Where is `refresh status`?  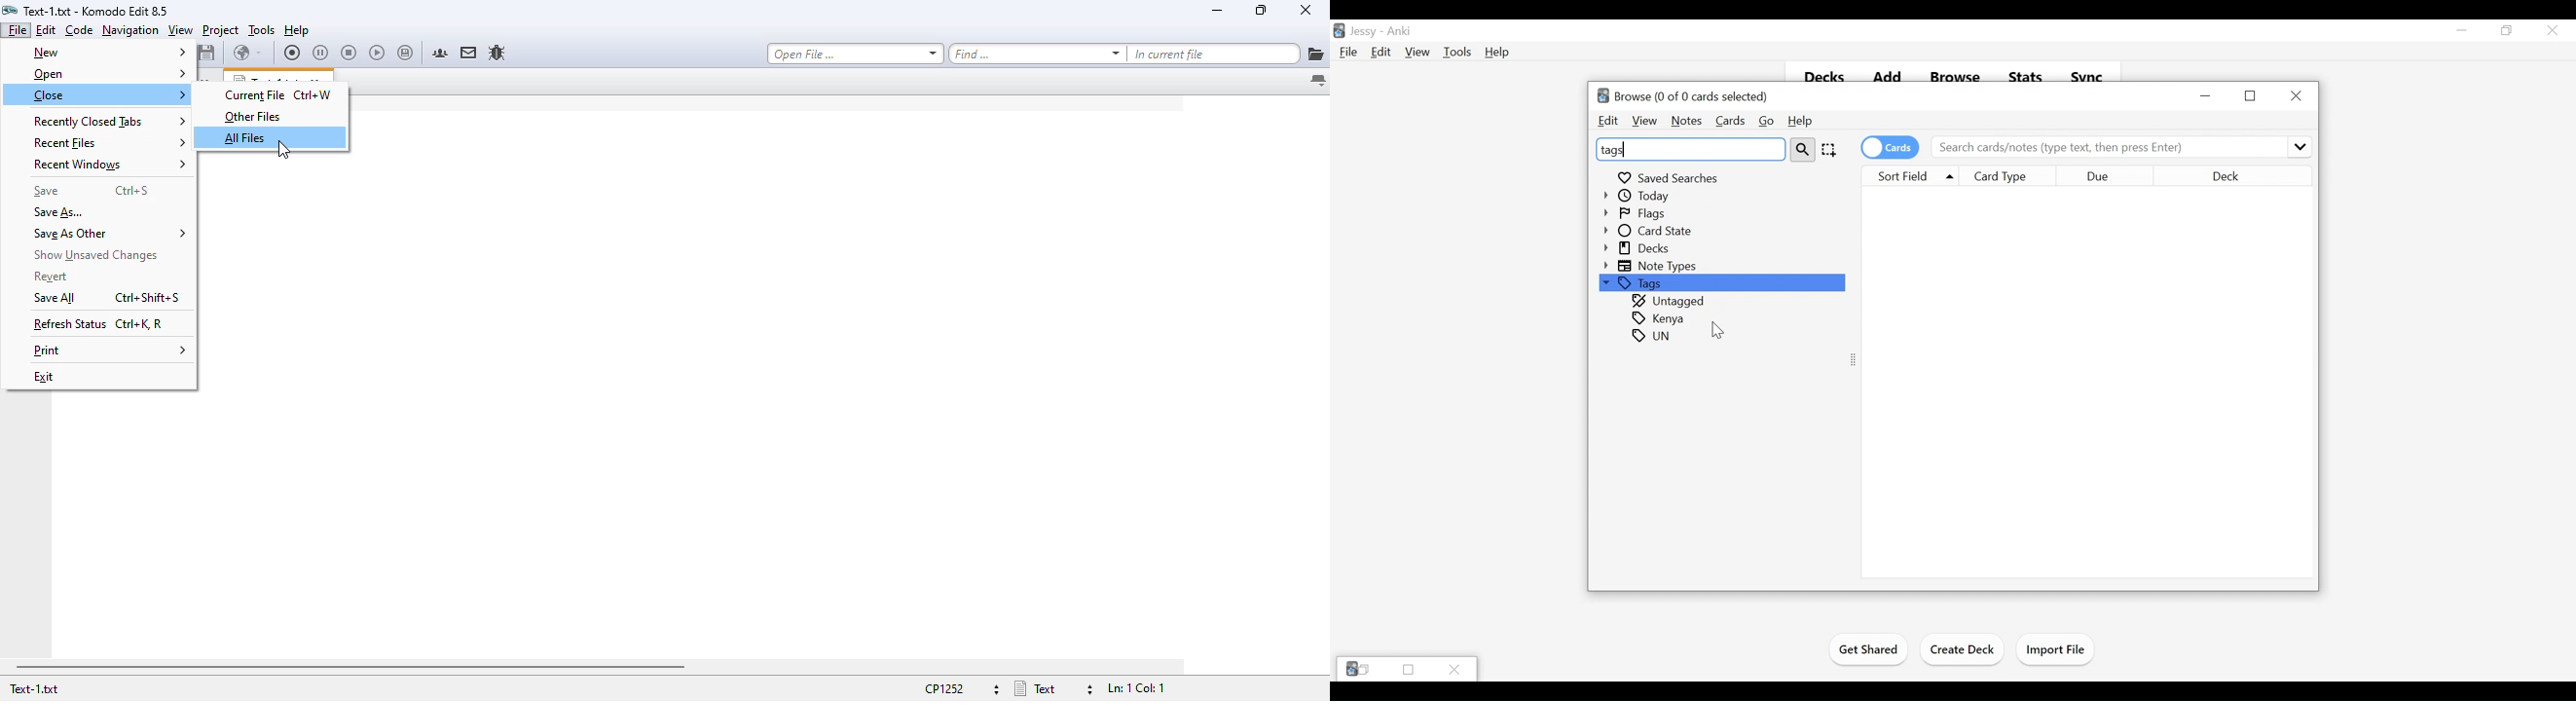 refresh status is located at coordinates (70, 324).